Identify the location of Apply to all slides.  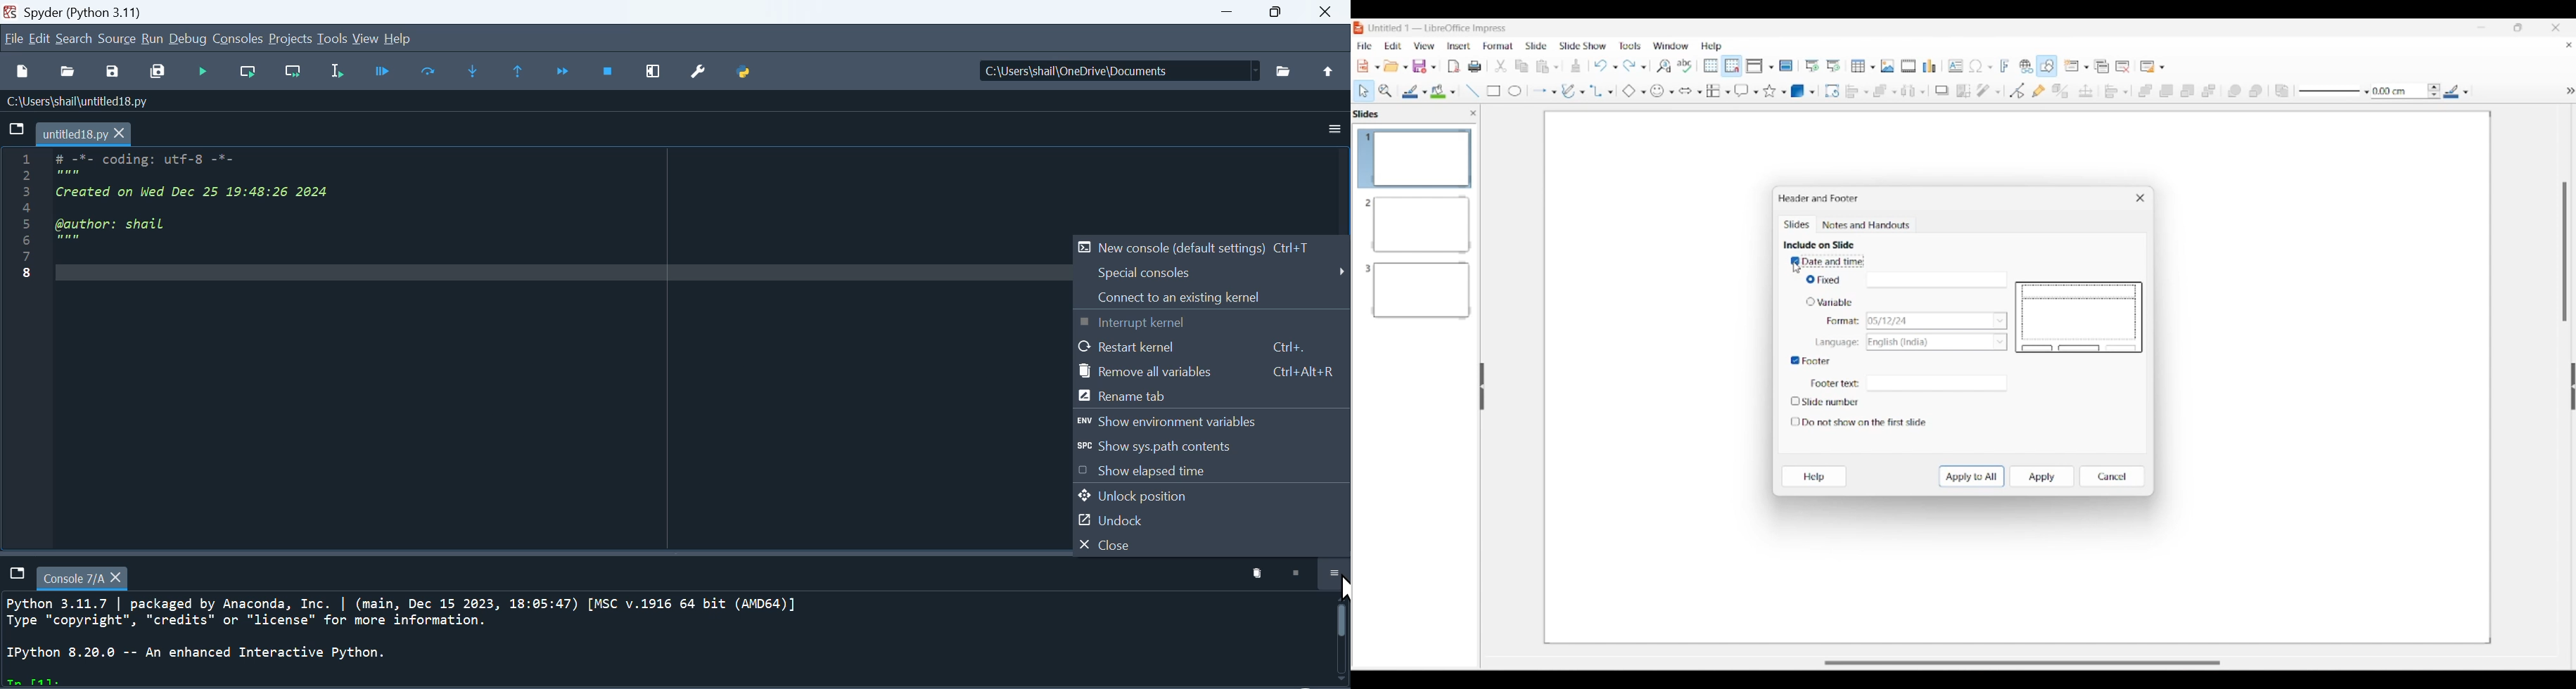
(1972, 477).